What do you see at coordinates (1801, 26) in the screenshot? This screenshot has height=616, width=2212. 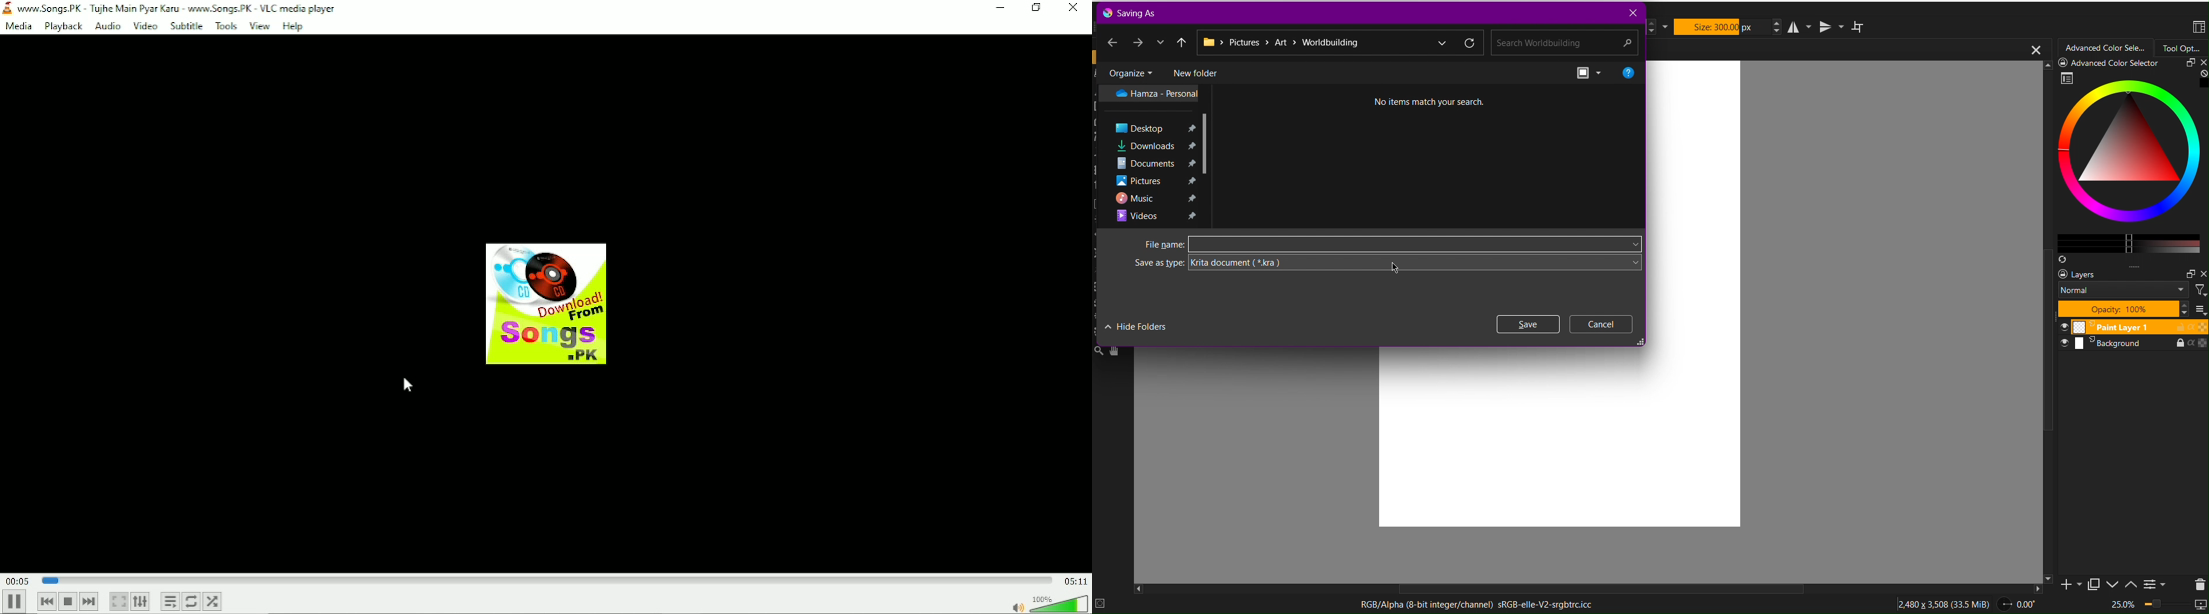 I see `Horizontal Mirror` at bounding box center [1801, 26].